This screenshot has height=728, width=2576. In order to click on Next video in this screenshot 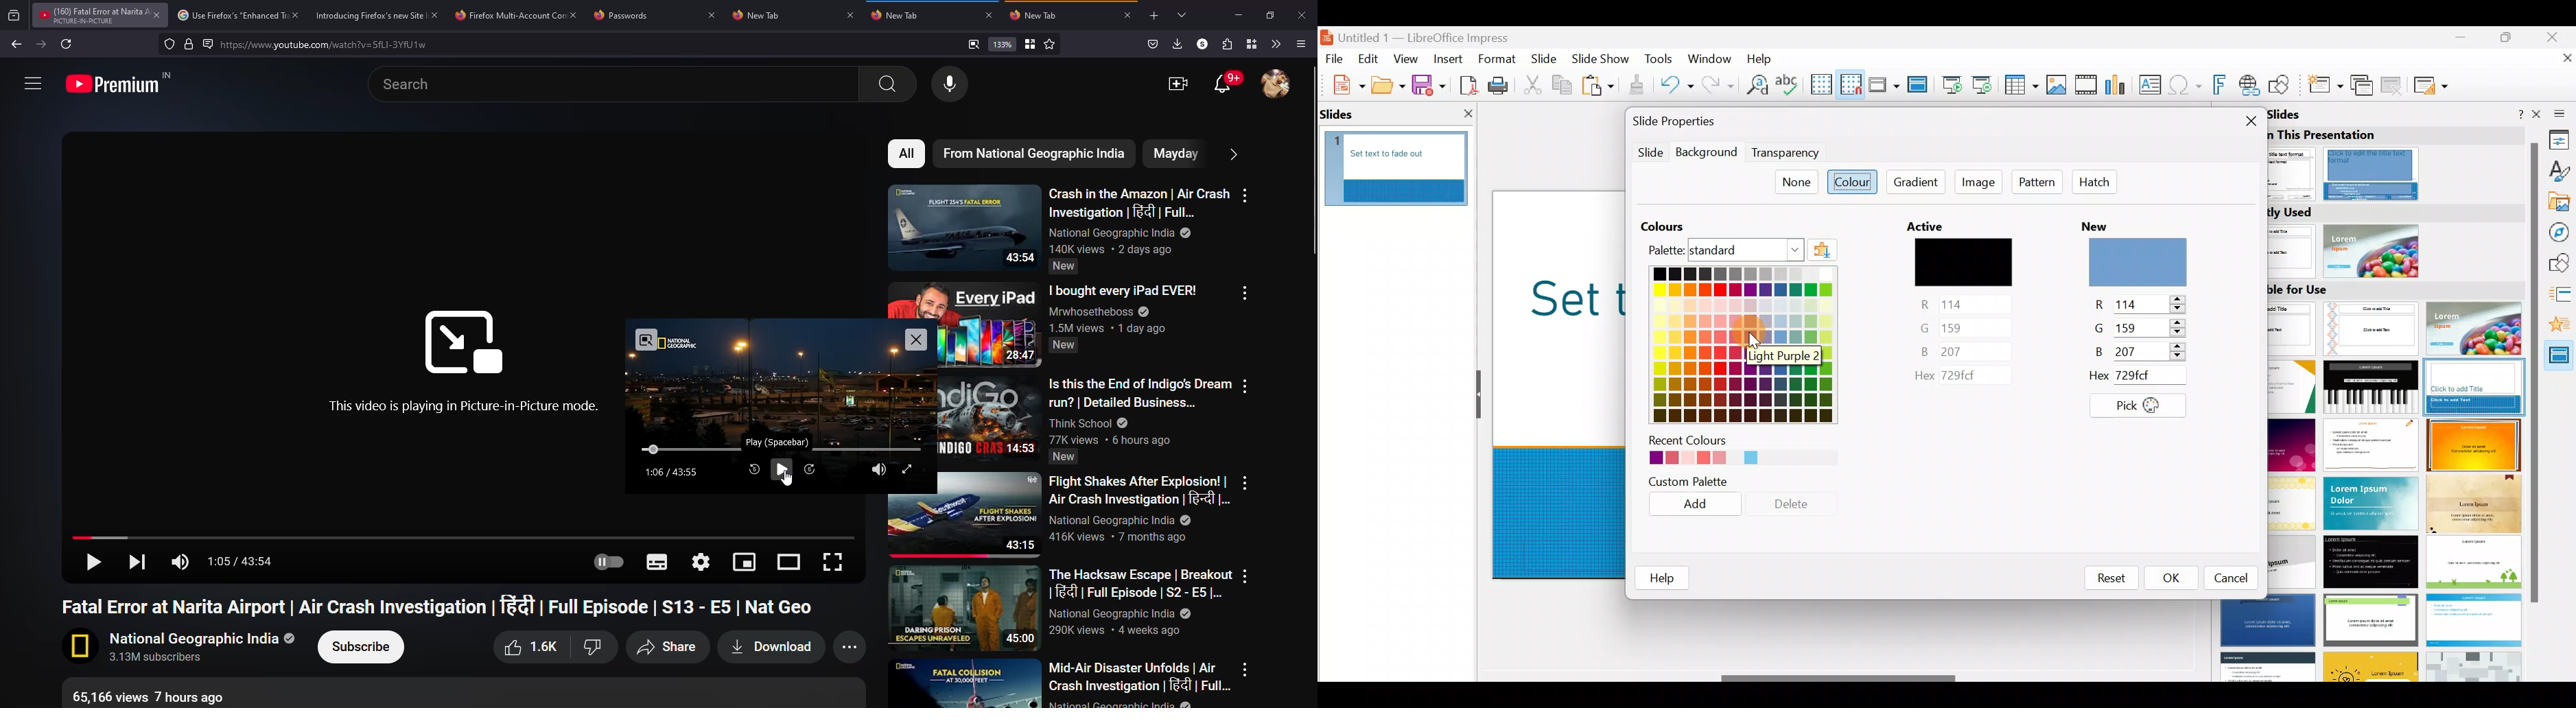, I will do `click(134, 560)`.